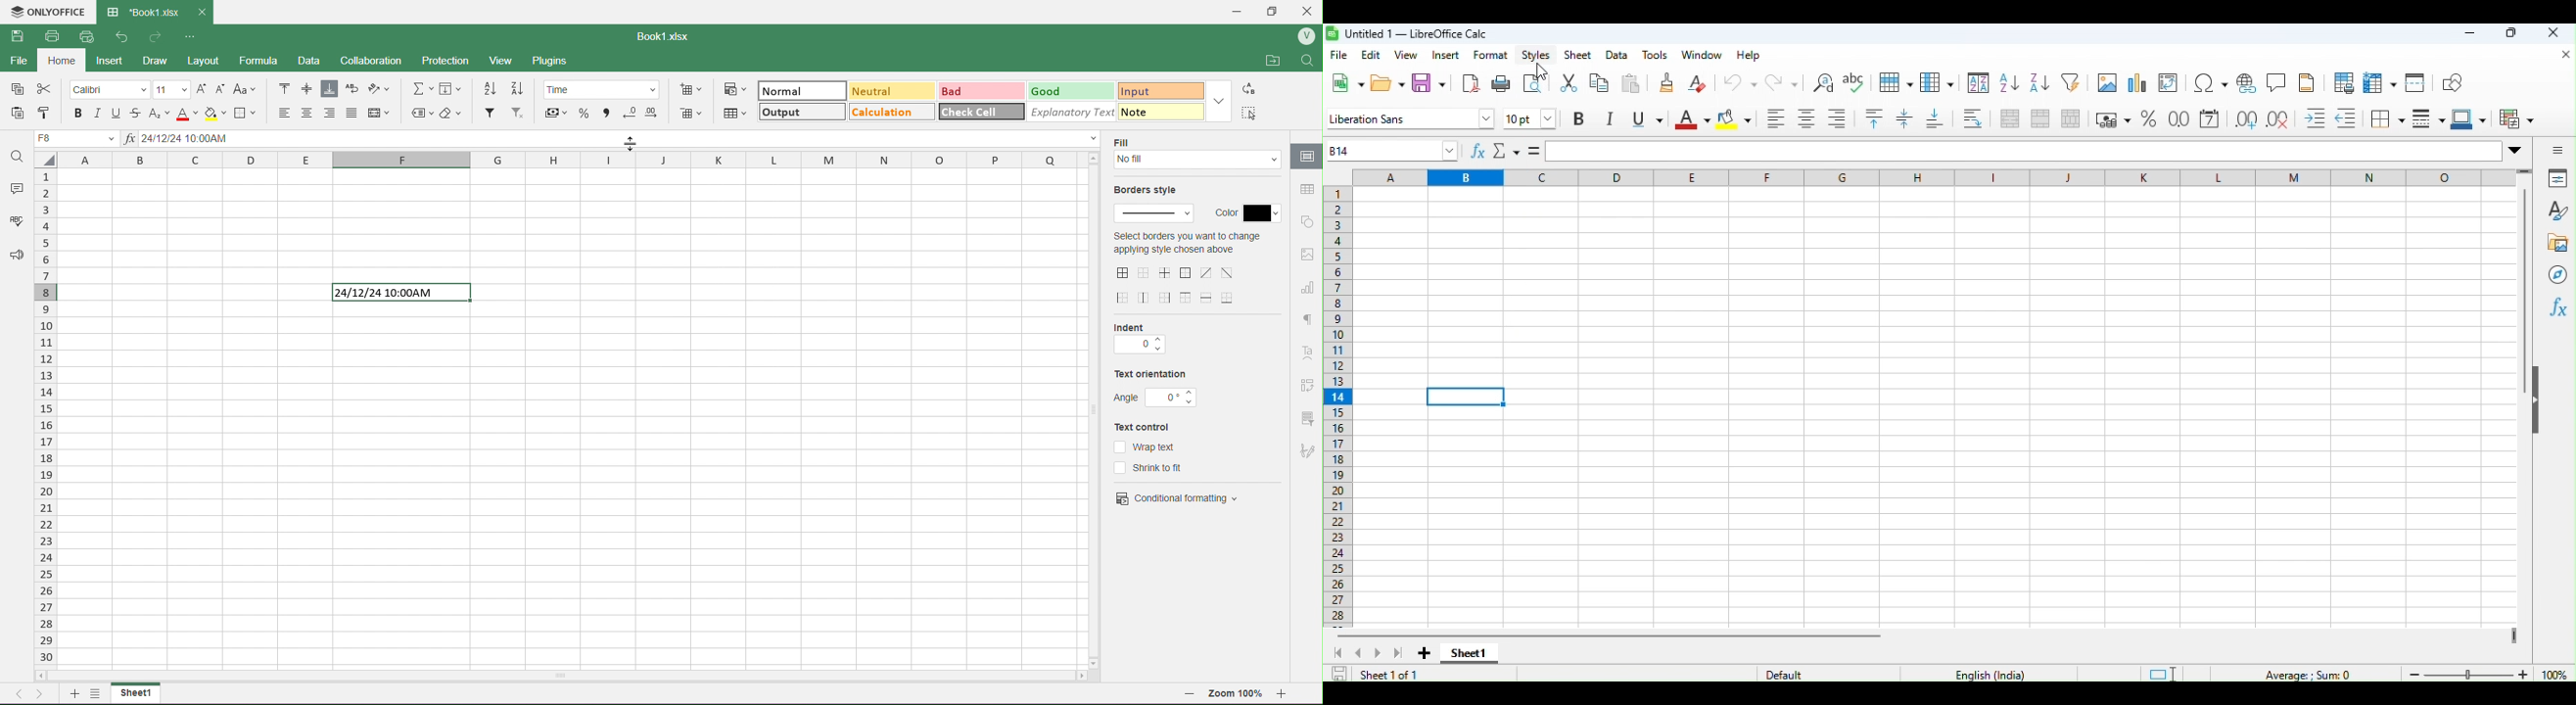 The height and width of the screenshot is (728, 2576). Describe the element at coordinates (1166, 297) in the screenshot. I see `right border` at that location.